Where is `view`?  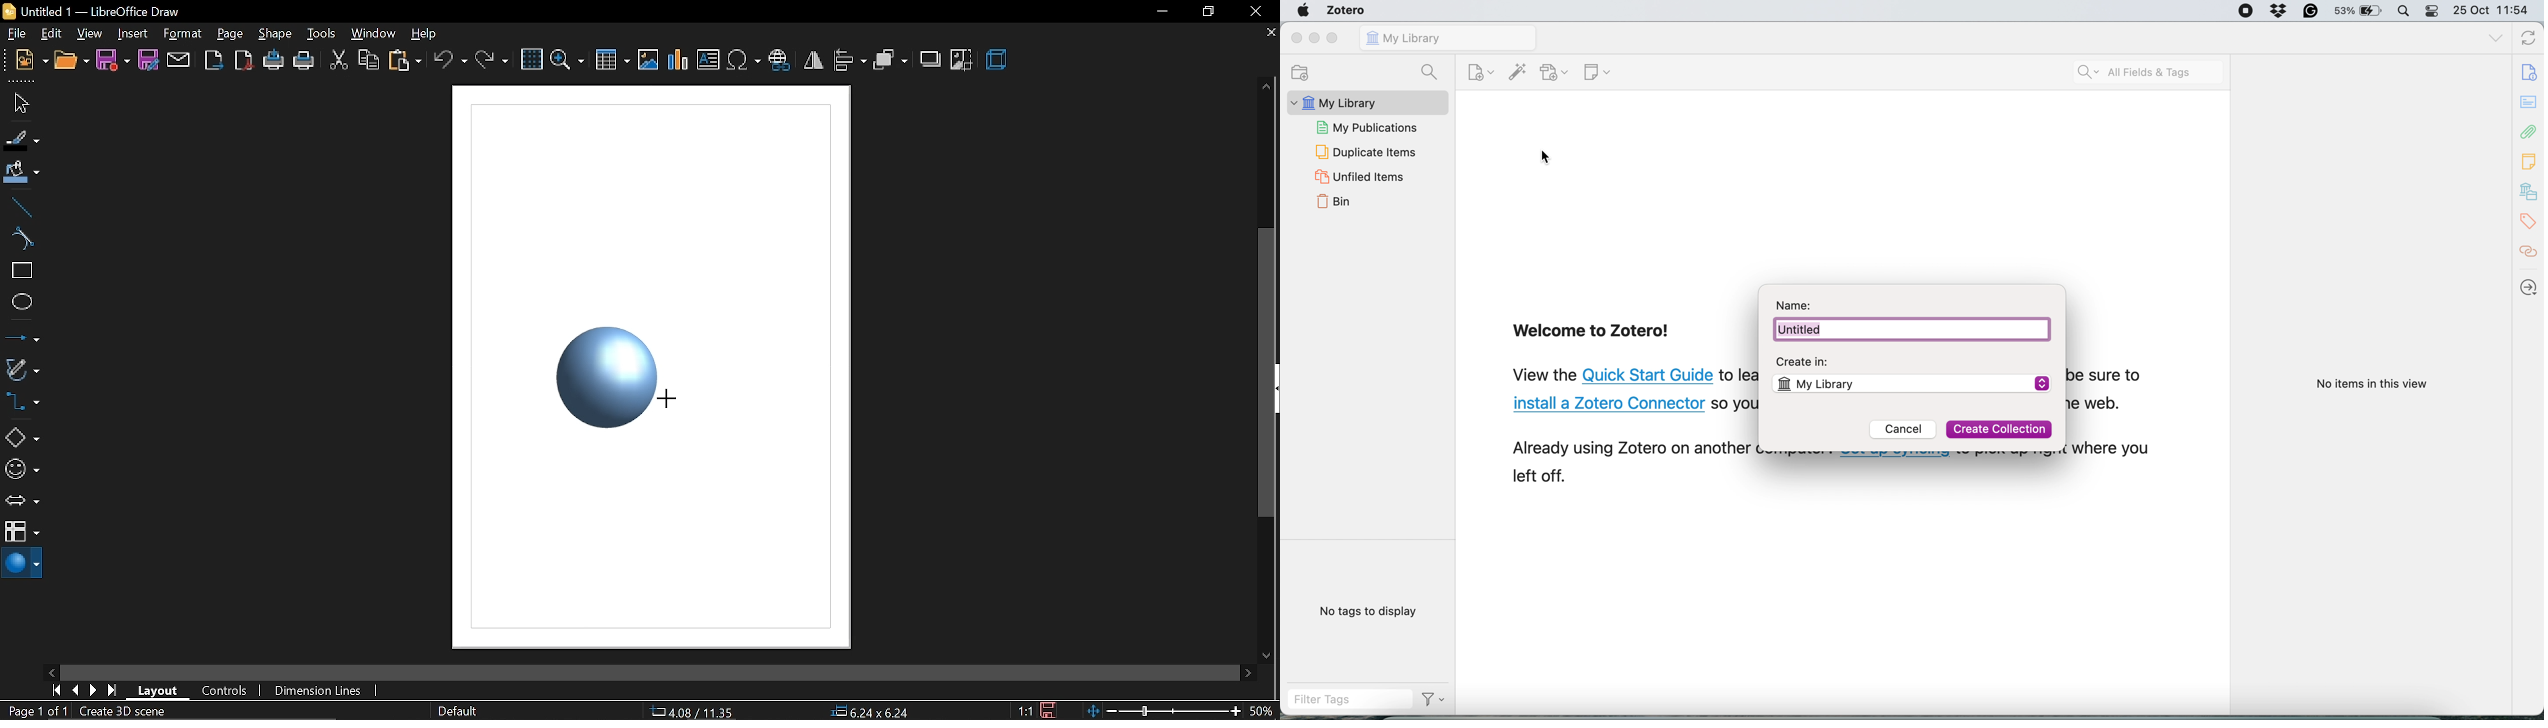
view is located at coordinates (90, 32).